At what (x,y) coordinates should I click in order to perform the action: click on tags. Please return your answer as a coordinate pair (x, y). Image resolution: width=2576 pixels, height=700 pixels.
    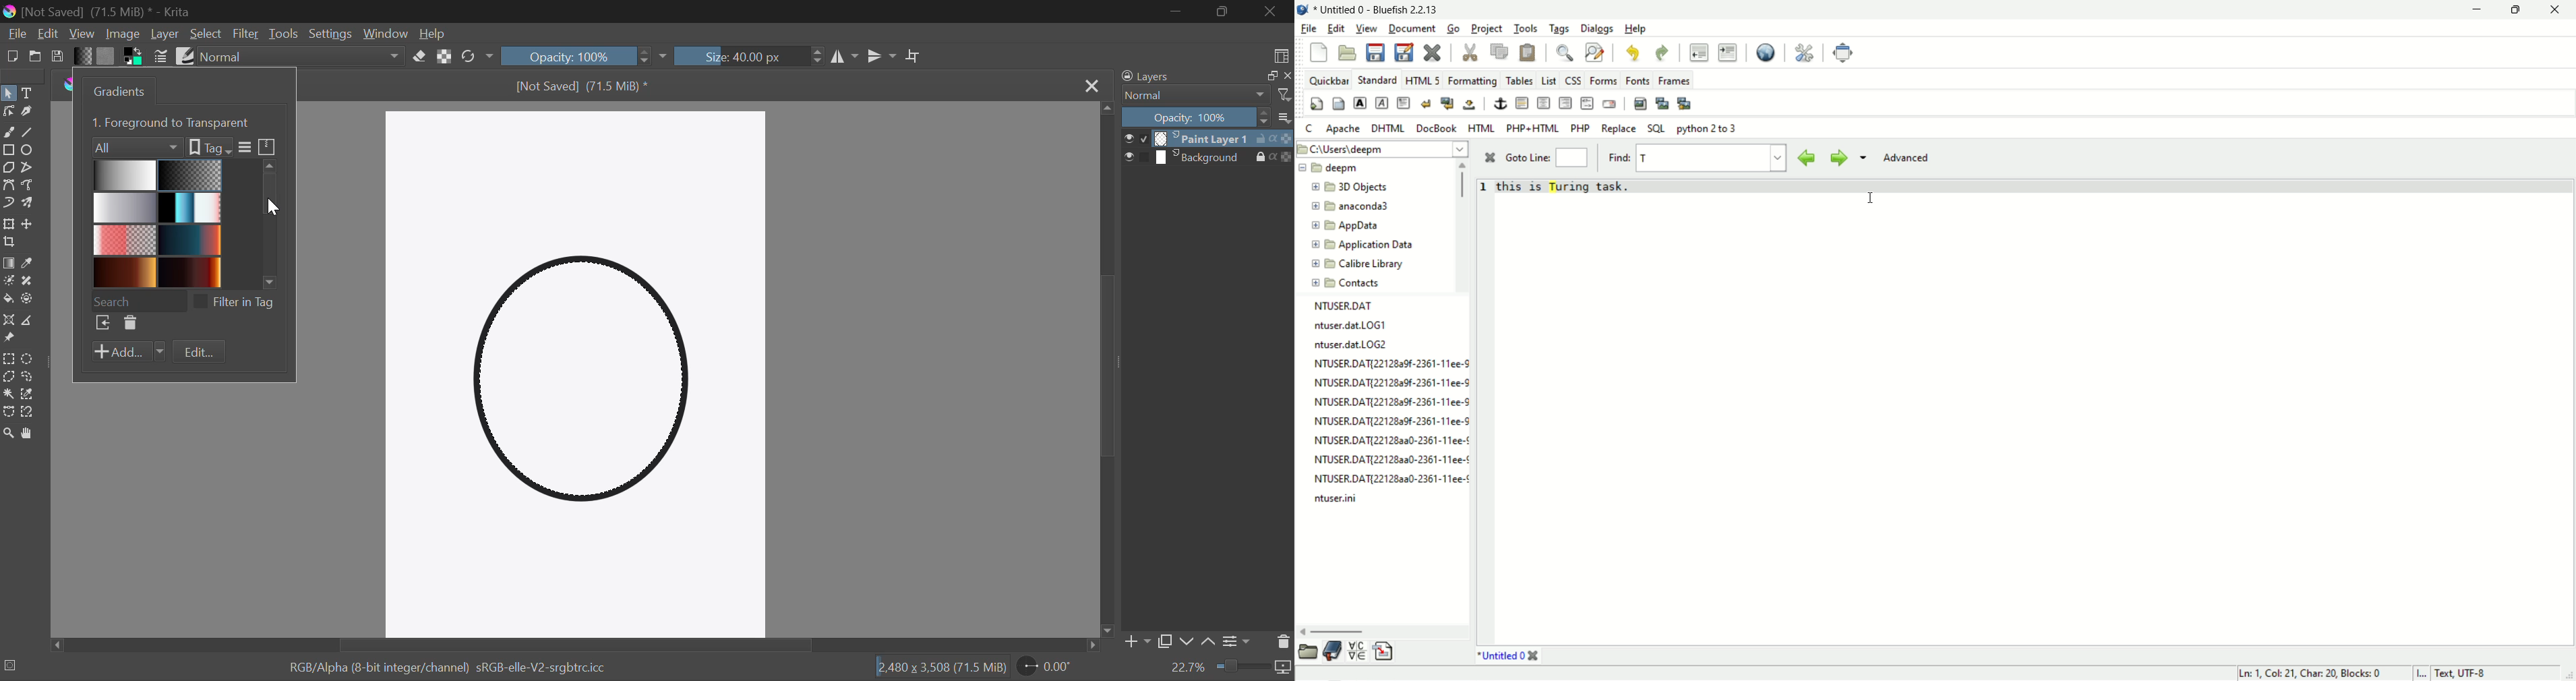
    Looking at the image, I should click on (1559, 29).